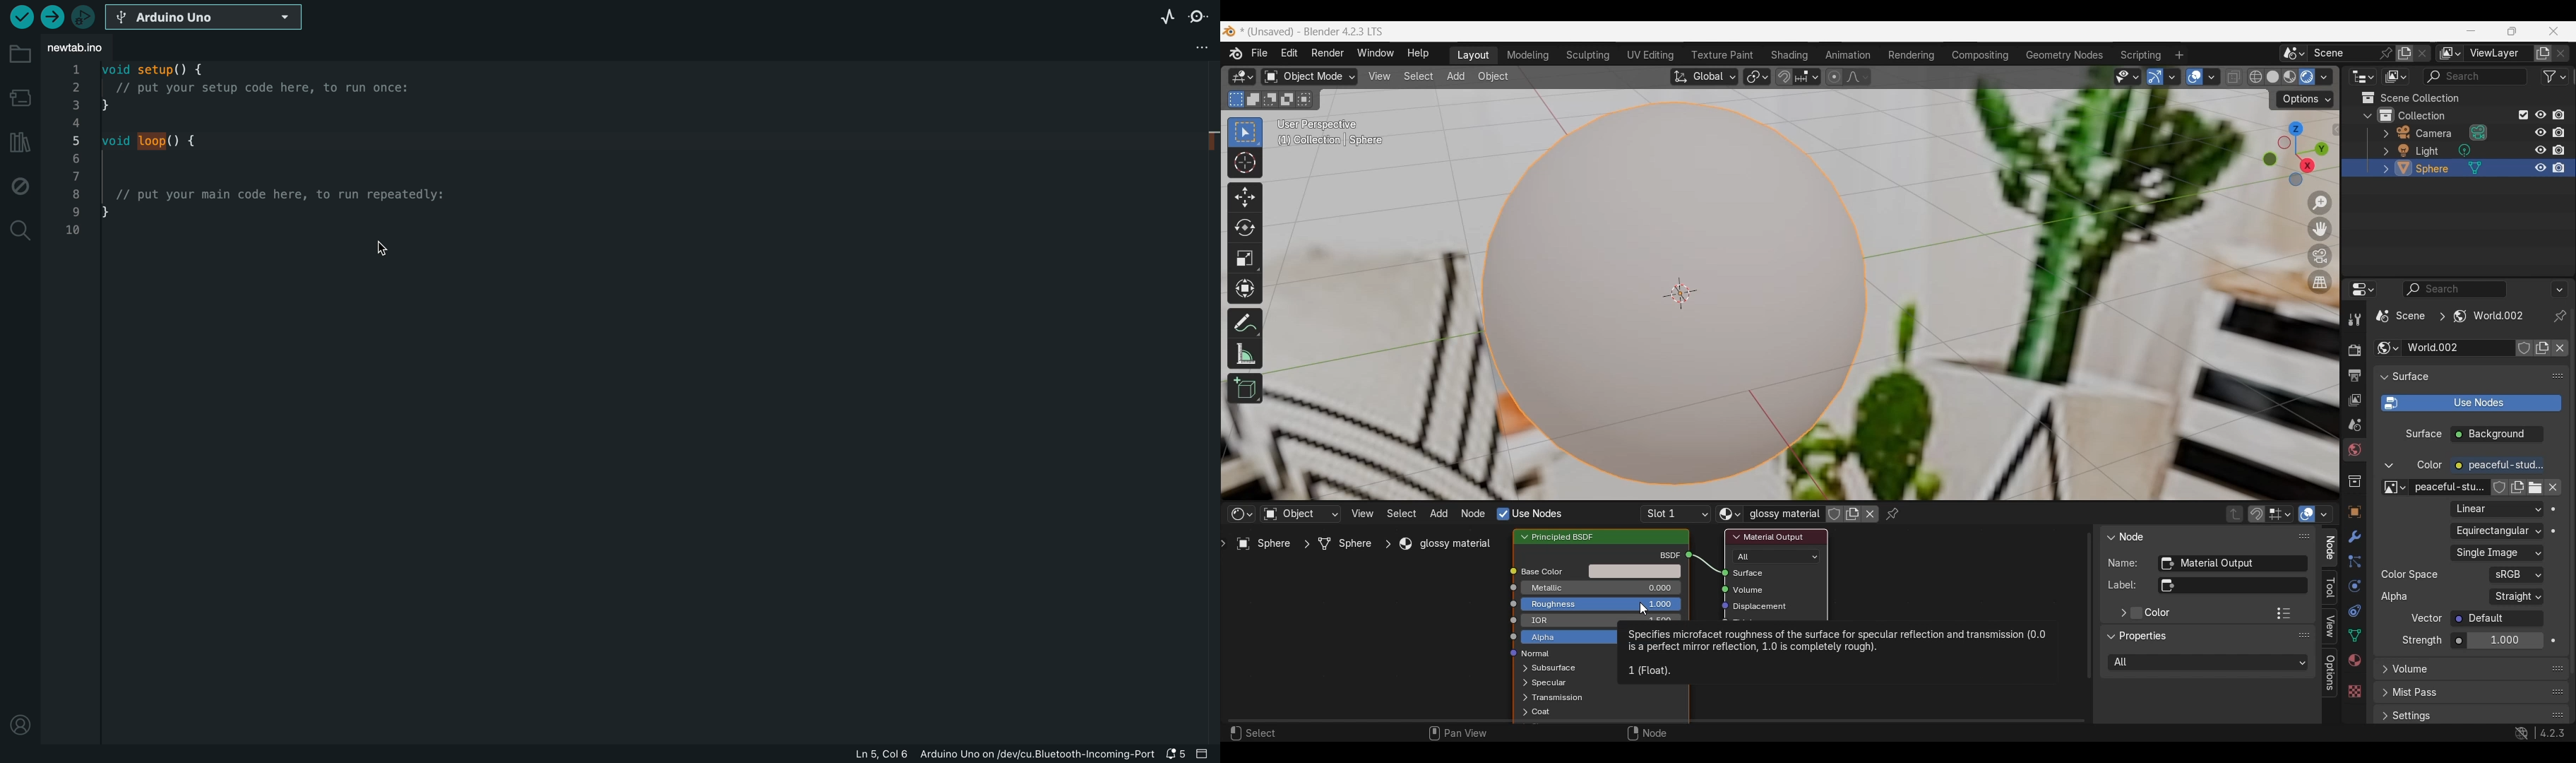 Image resolution: width=2576 pixels, height=784 pixels. I want to click on View menu, so click(1362, 514).